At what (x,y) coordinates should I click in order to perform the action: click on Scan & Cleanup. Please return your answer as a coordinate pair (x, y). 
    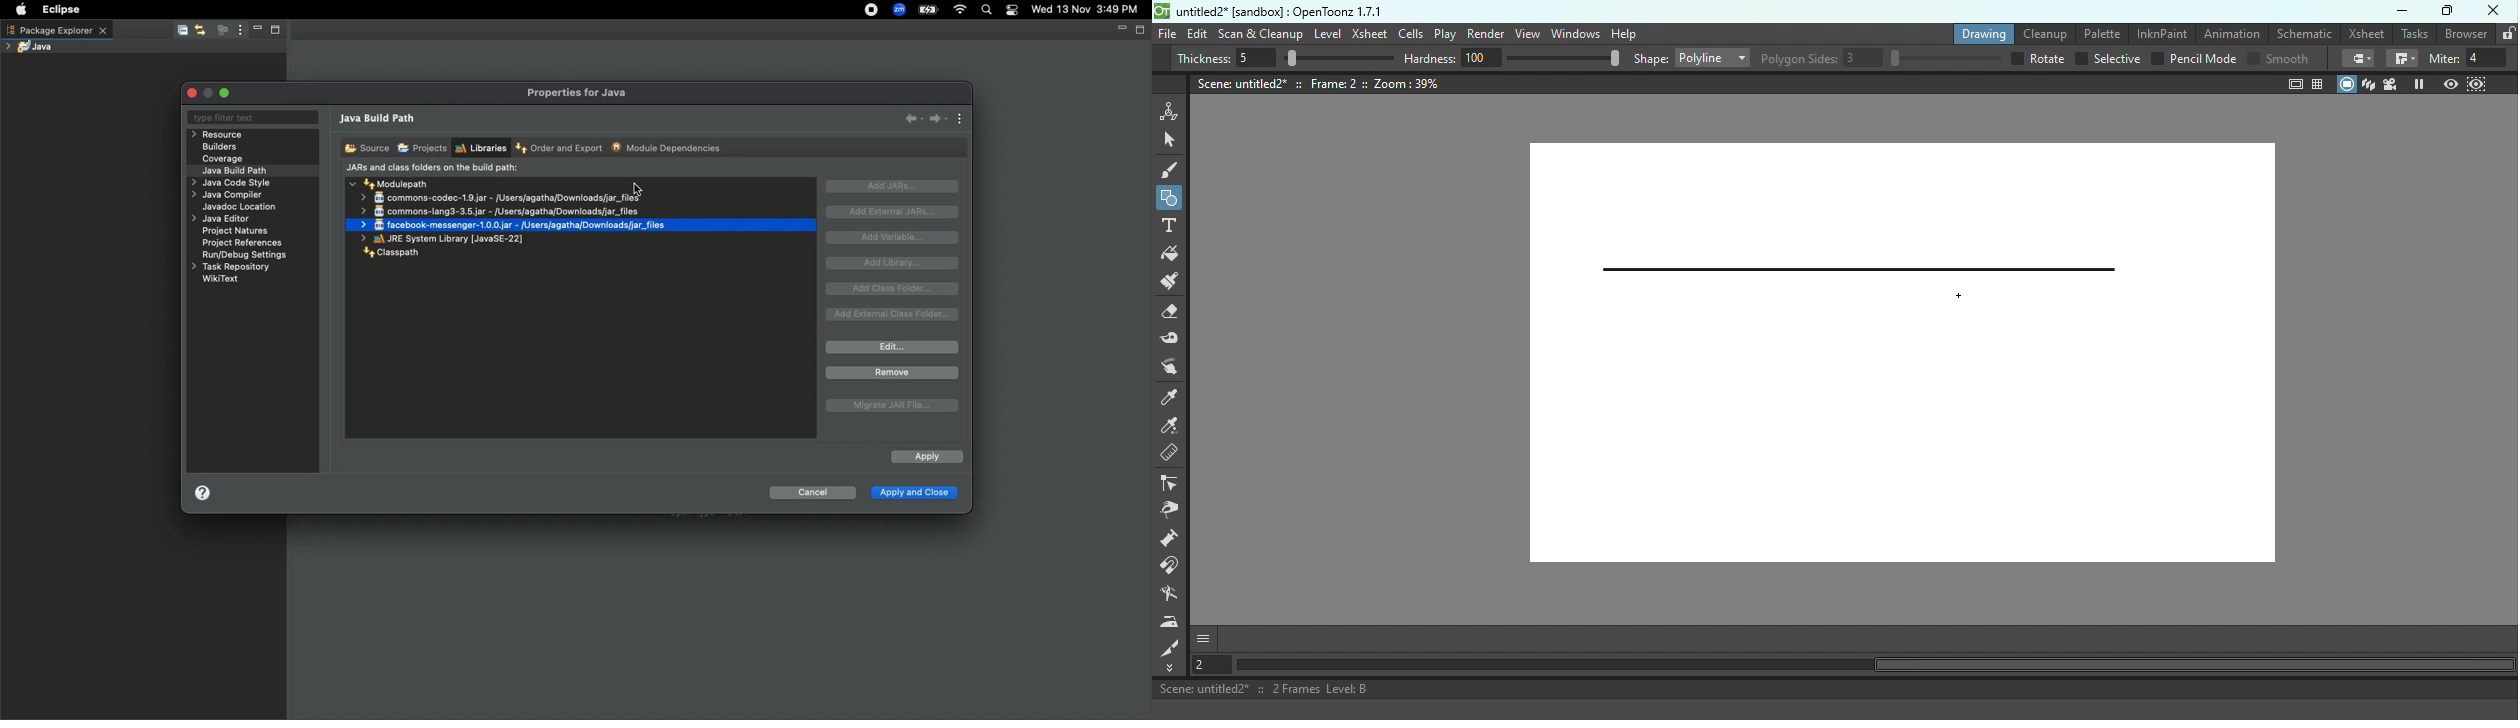
    Looking at the image, I should click on (1260, 34).